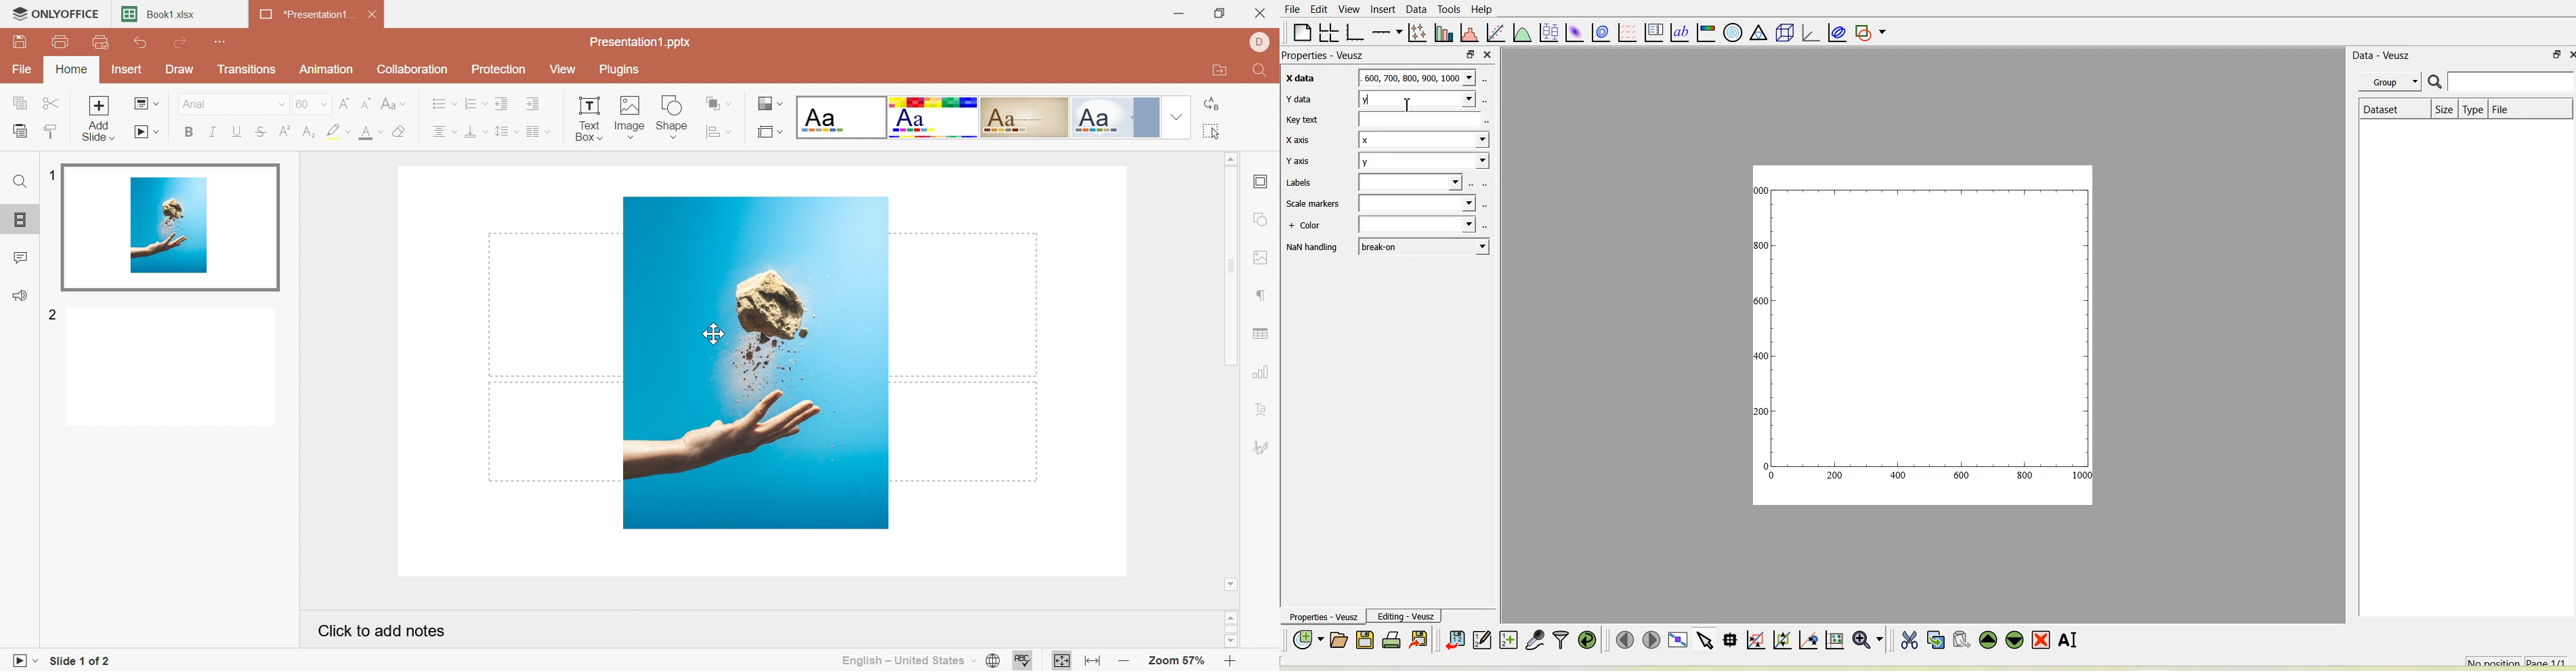  What do you see at coordinates (1231, 265) in the screenshot?
I see `Scroll Bar` at bounding box center [1231, 265].